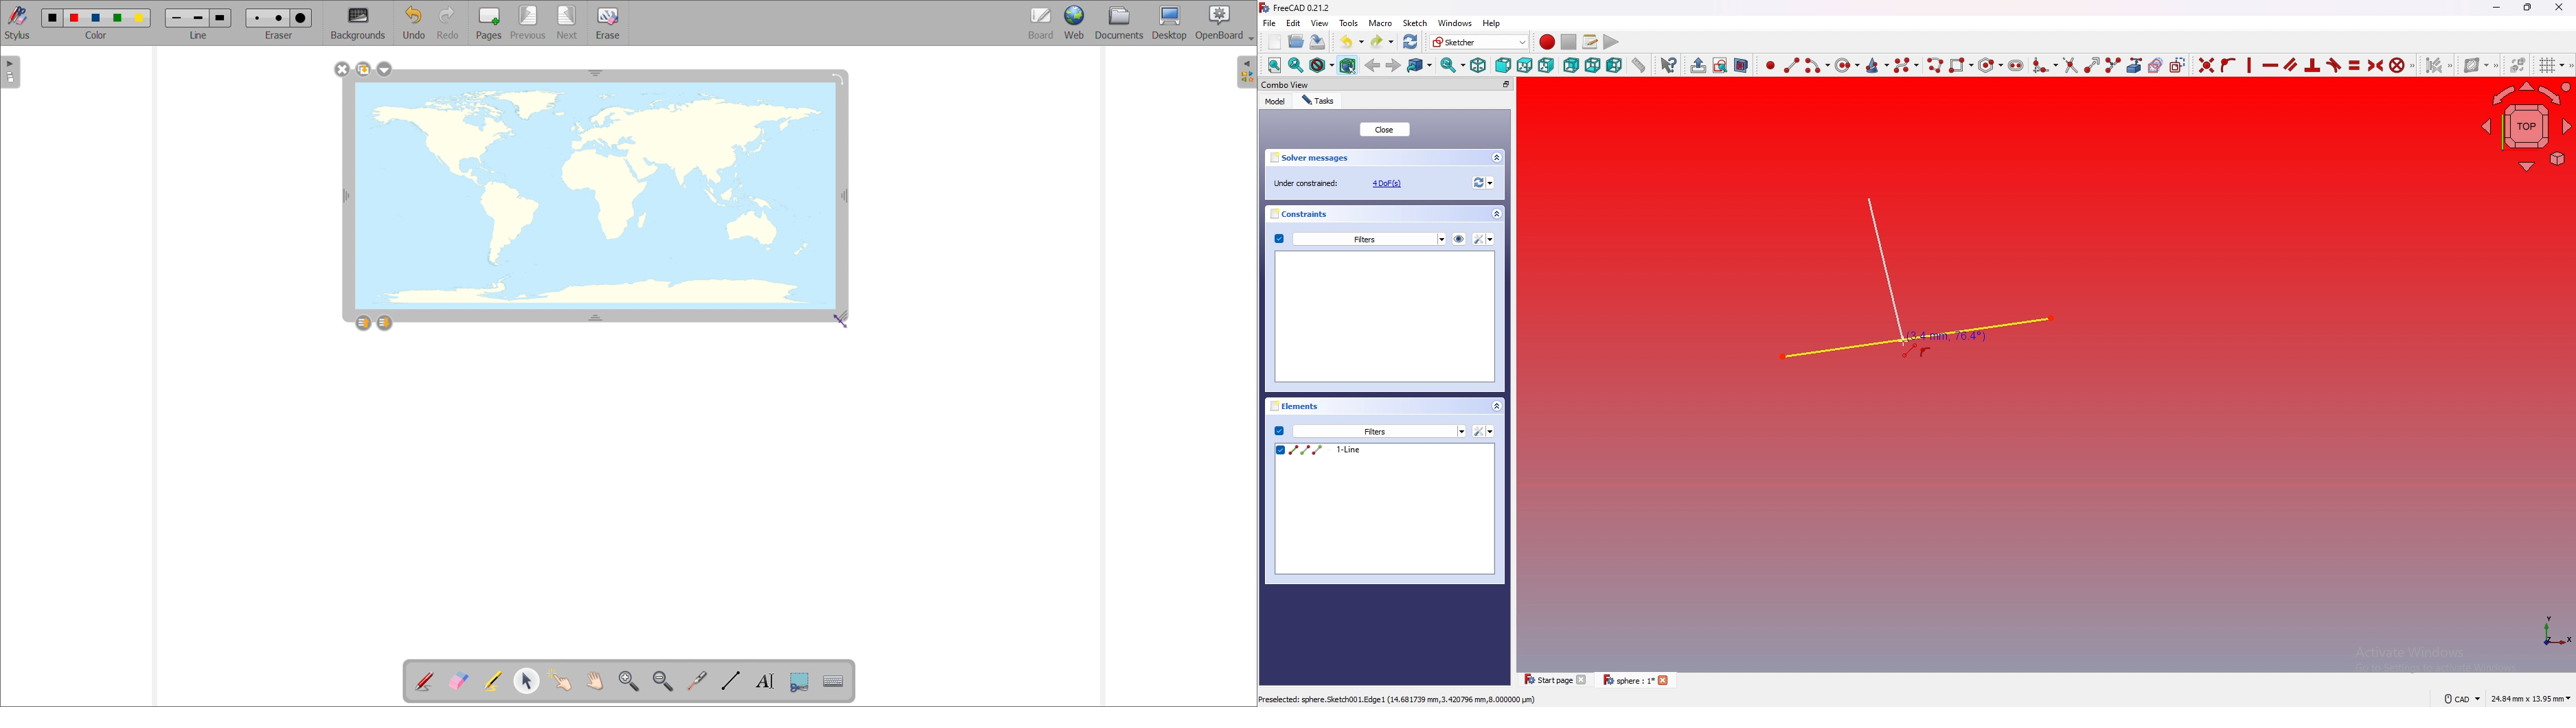  What do you see at coordinates (1545, 42) in the screenshot?
I see `Macro recording` at bounding box center [1545, 42].